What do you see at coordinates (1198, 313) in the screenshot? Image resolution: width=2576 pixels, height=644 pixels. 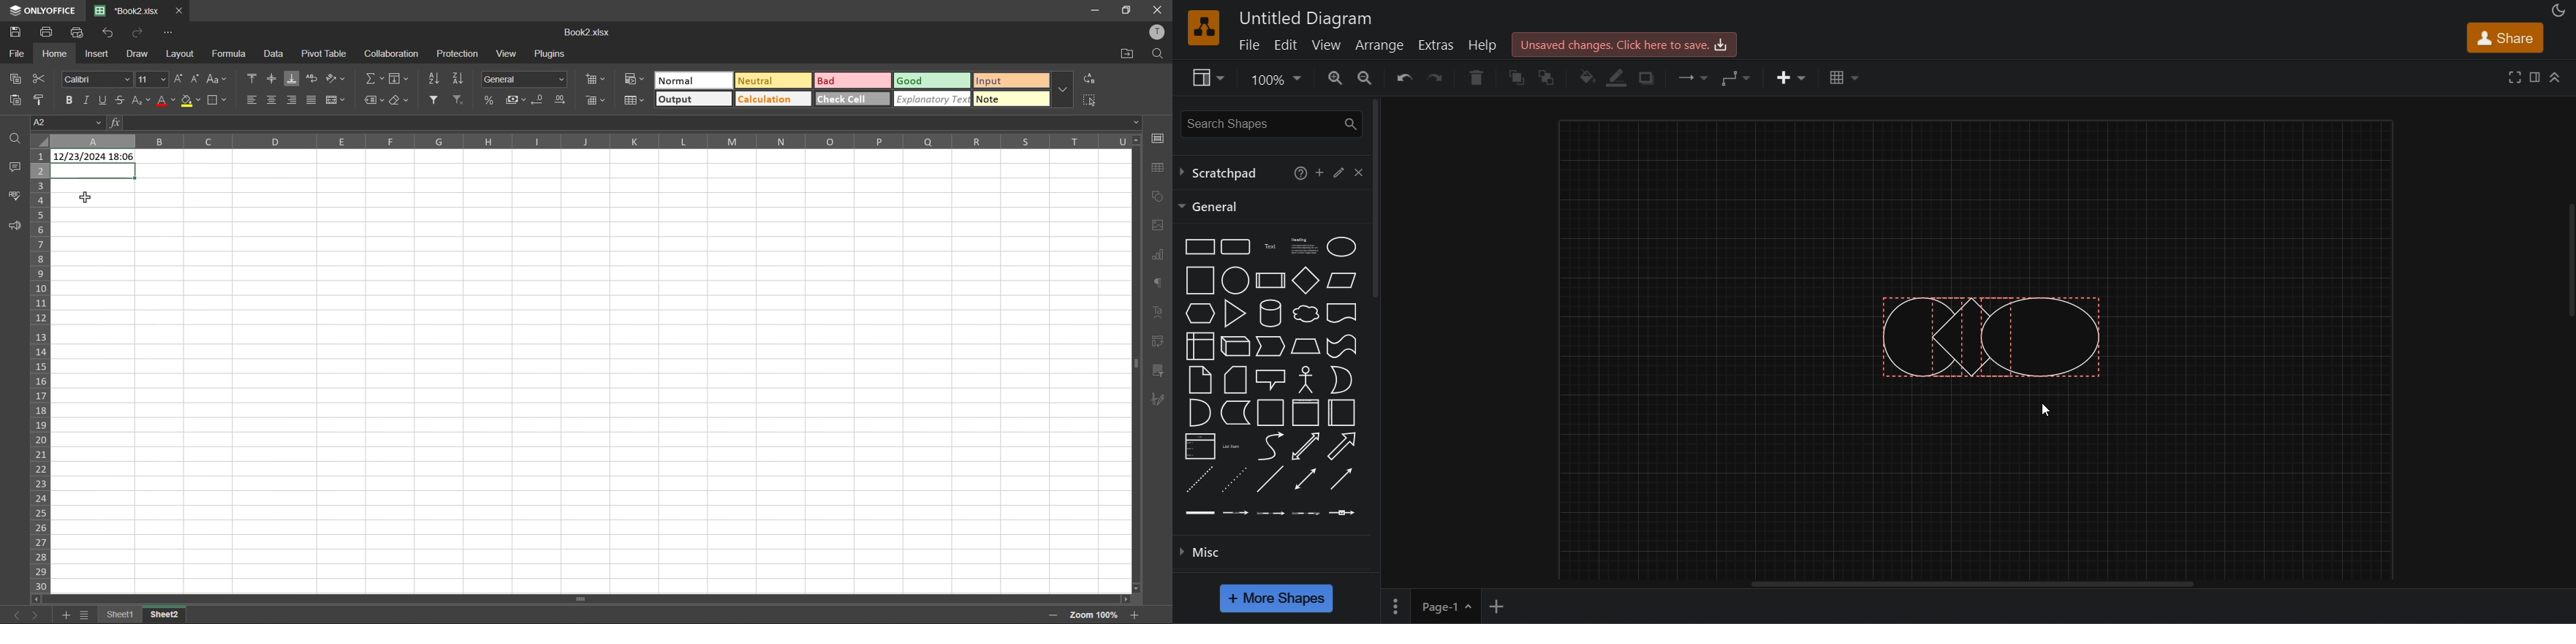 I see `hexagon` at bounding box center [1198, 313].